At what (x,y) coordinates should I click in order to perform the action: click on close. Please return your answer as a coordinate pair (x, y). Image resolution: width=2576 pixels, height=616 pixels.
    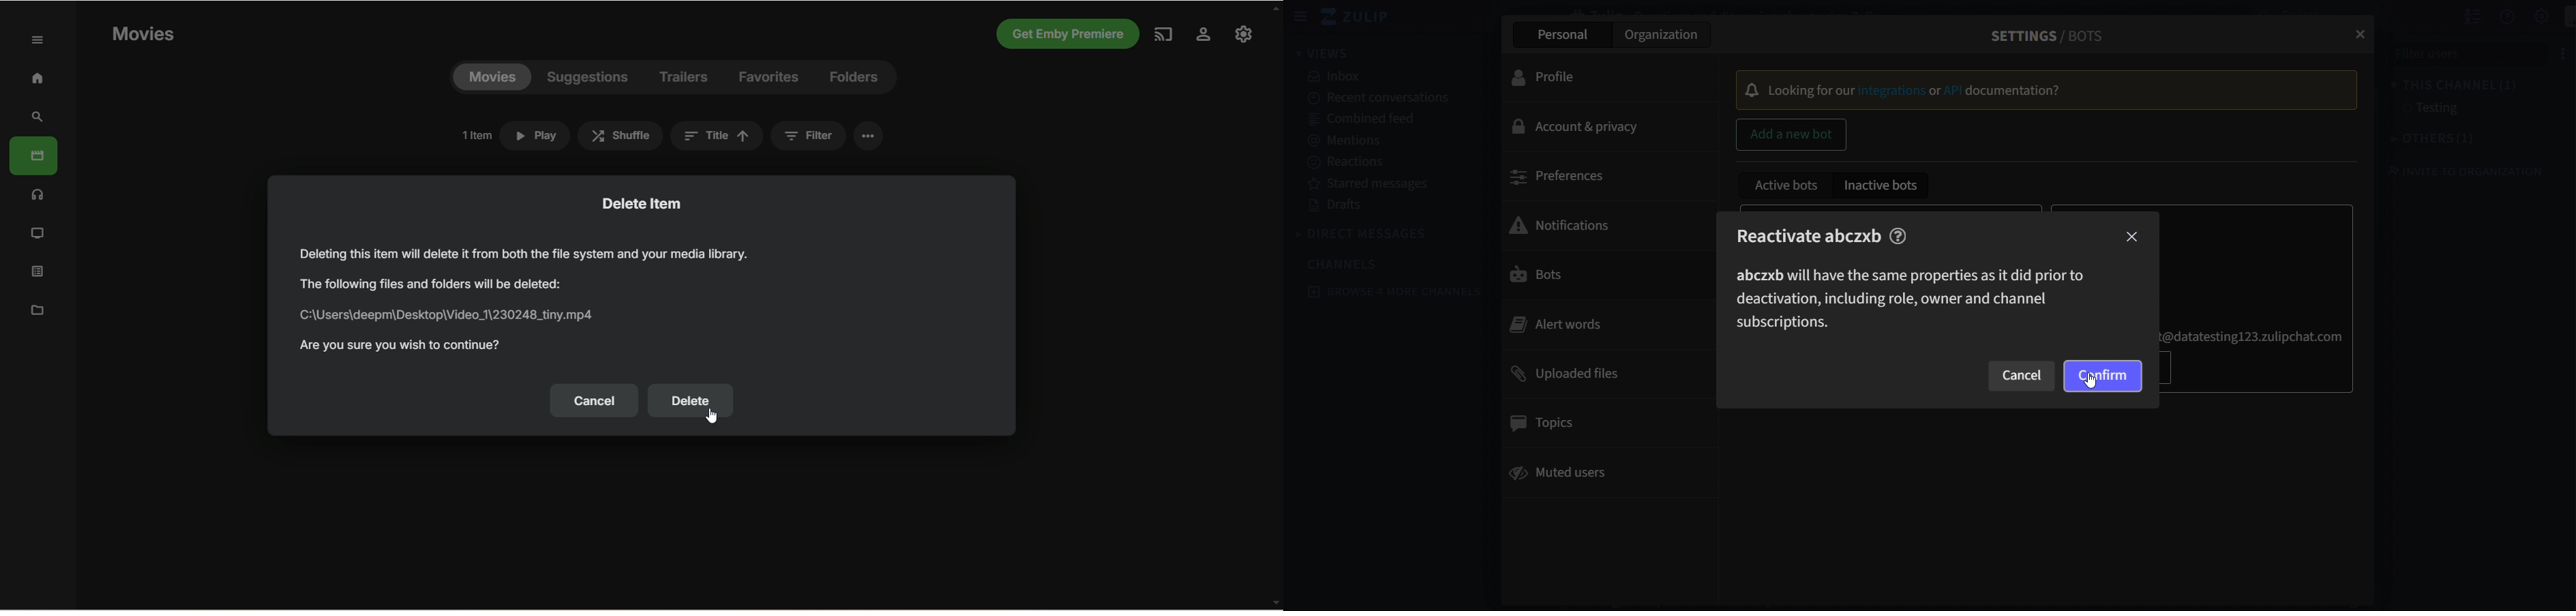
    Looking at the image, I should click on (2362, 35).